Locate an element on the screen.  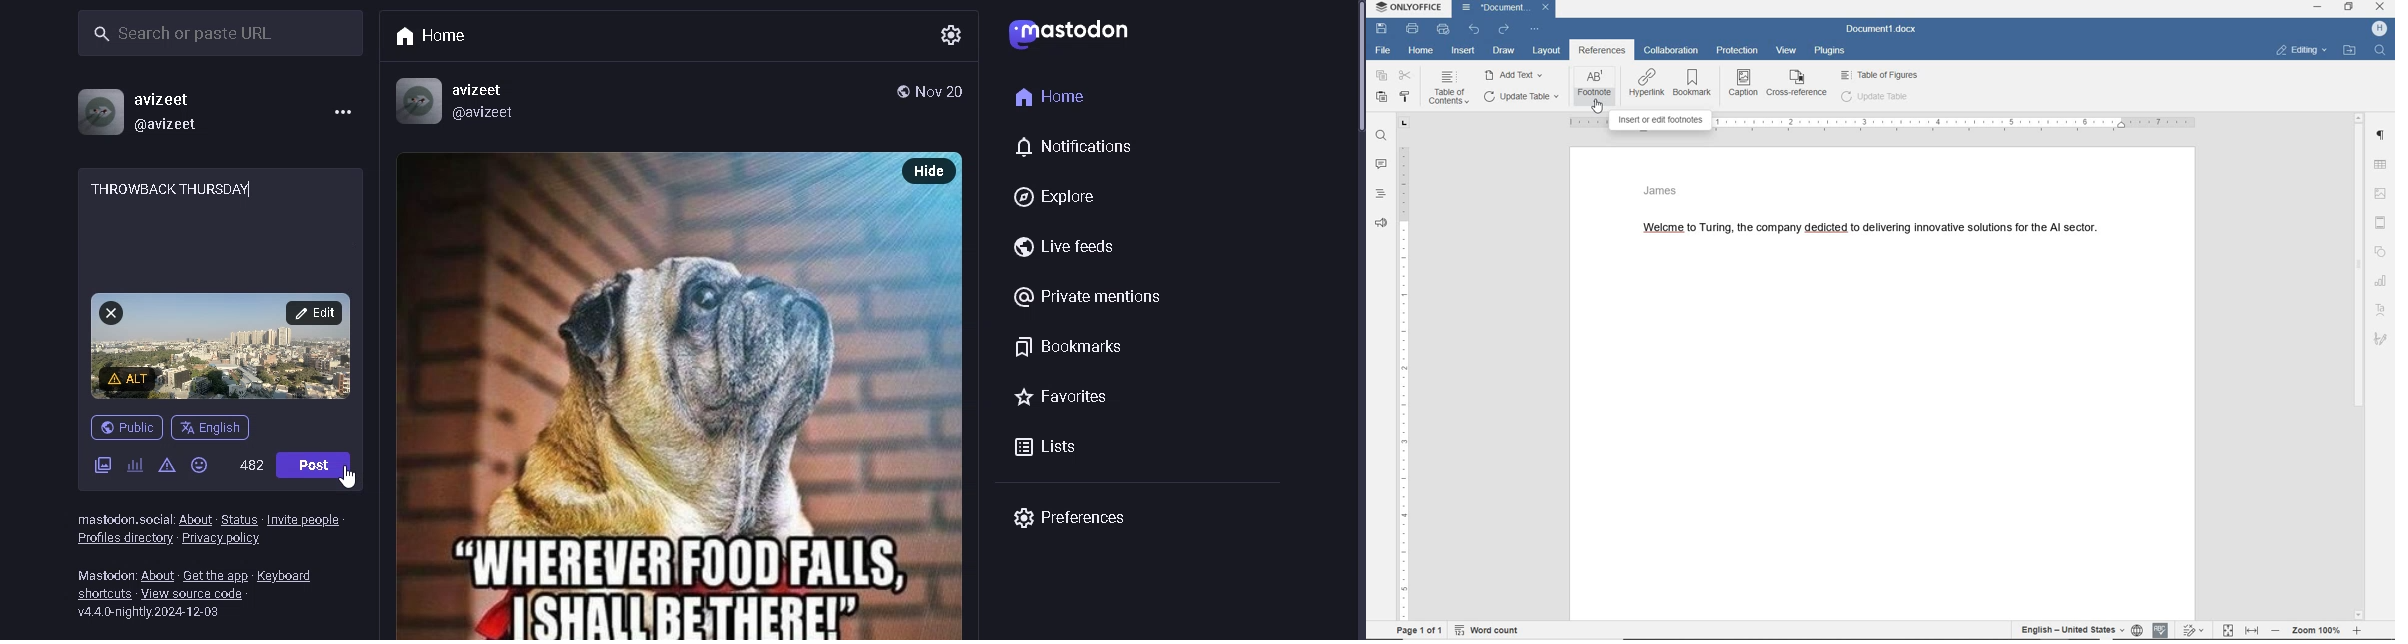
draw is located at coordinates (1504, 50).